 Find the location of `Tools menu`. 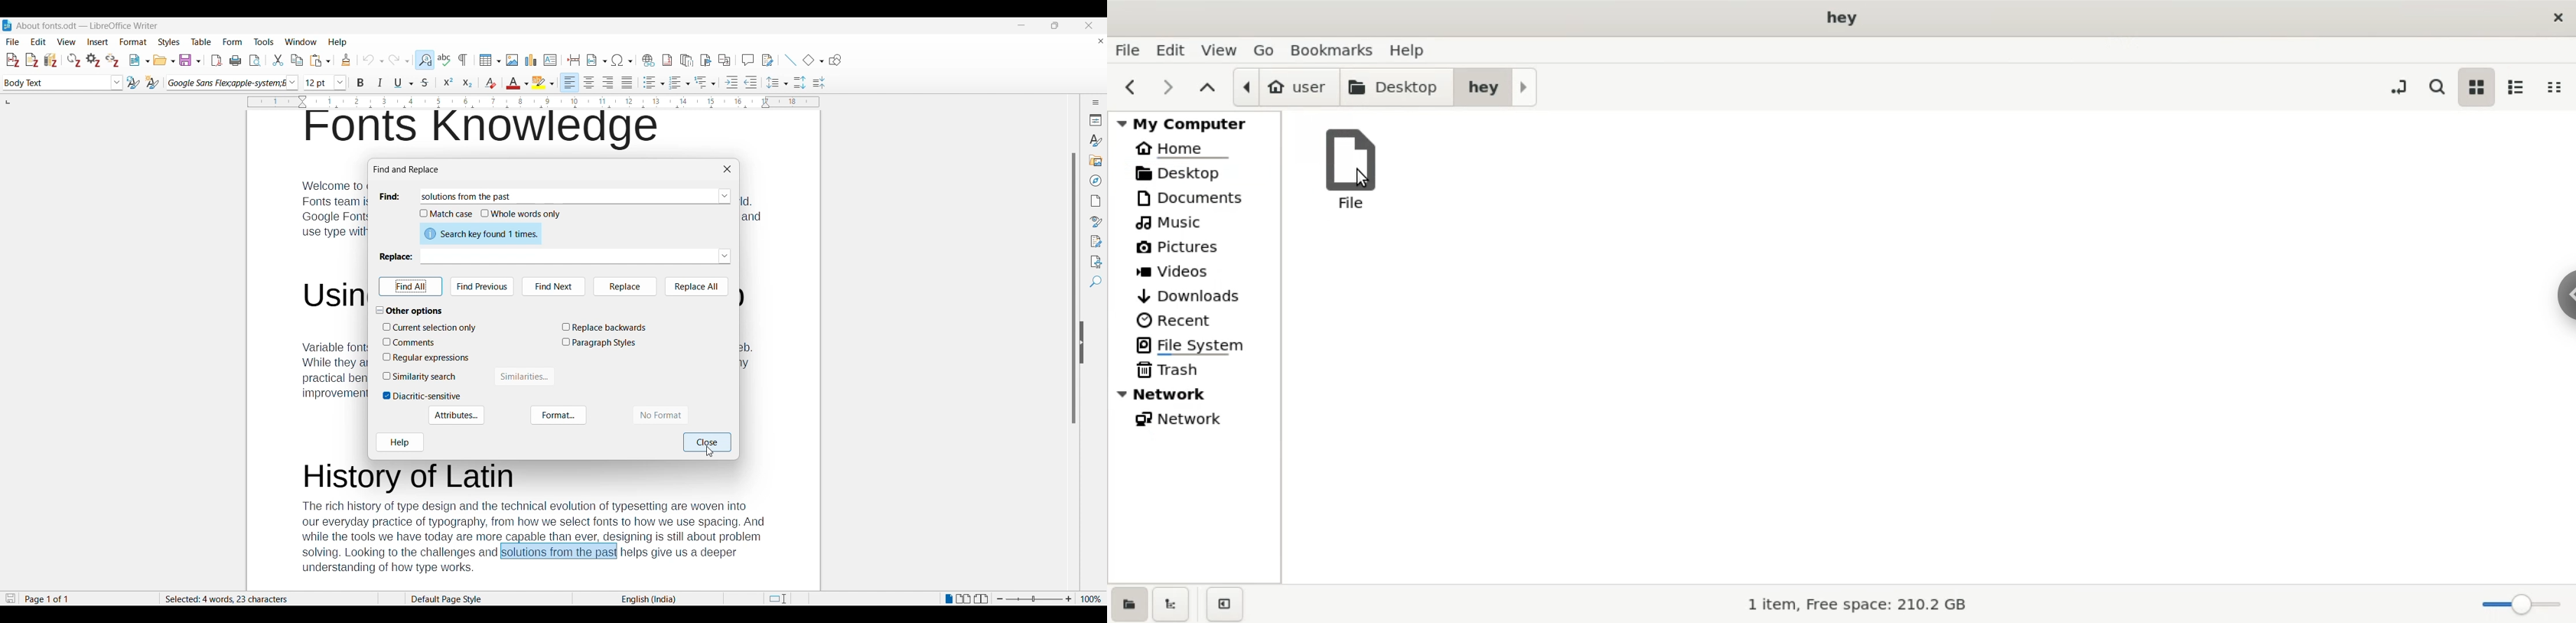

Tools menu is located at coordinates (264, 42).